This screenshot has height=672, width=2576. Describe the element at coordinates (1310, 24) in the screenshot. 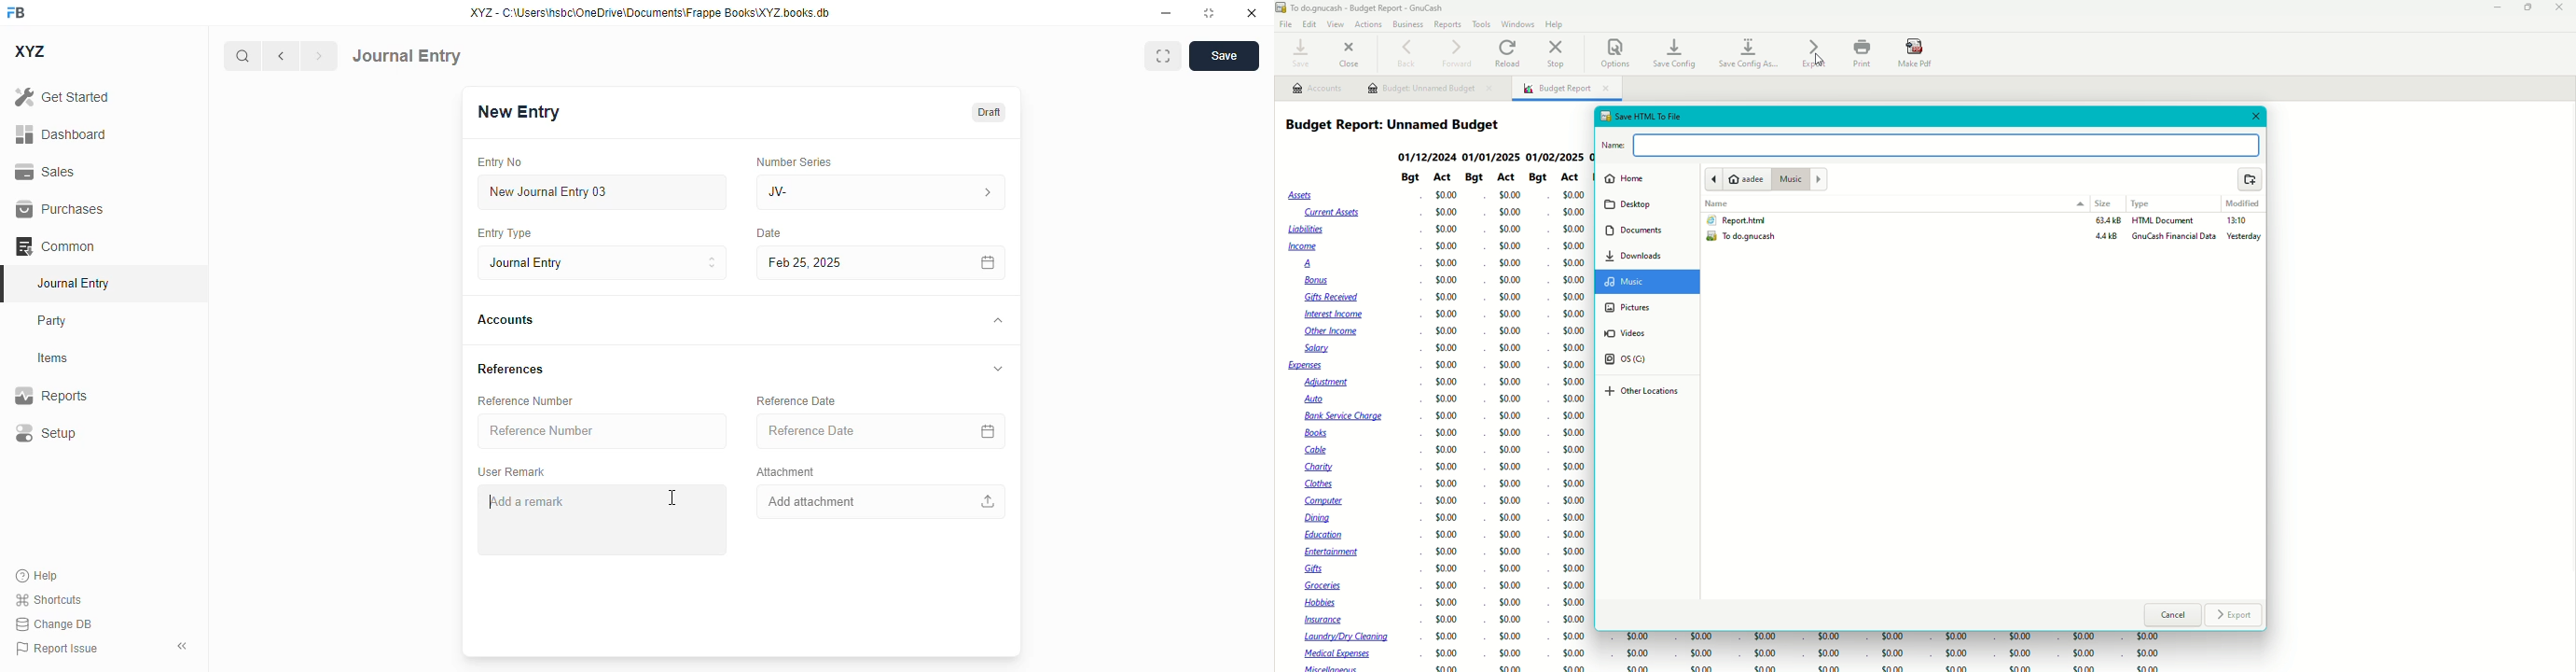

I see `Edit` at that location.